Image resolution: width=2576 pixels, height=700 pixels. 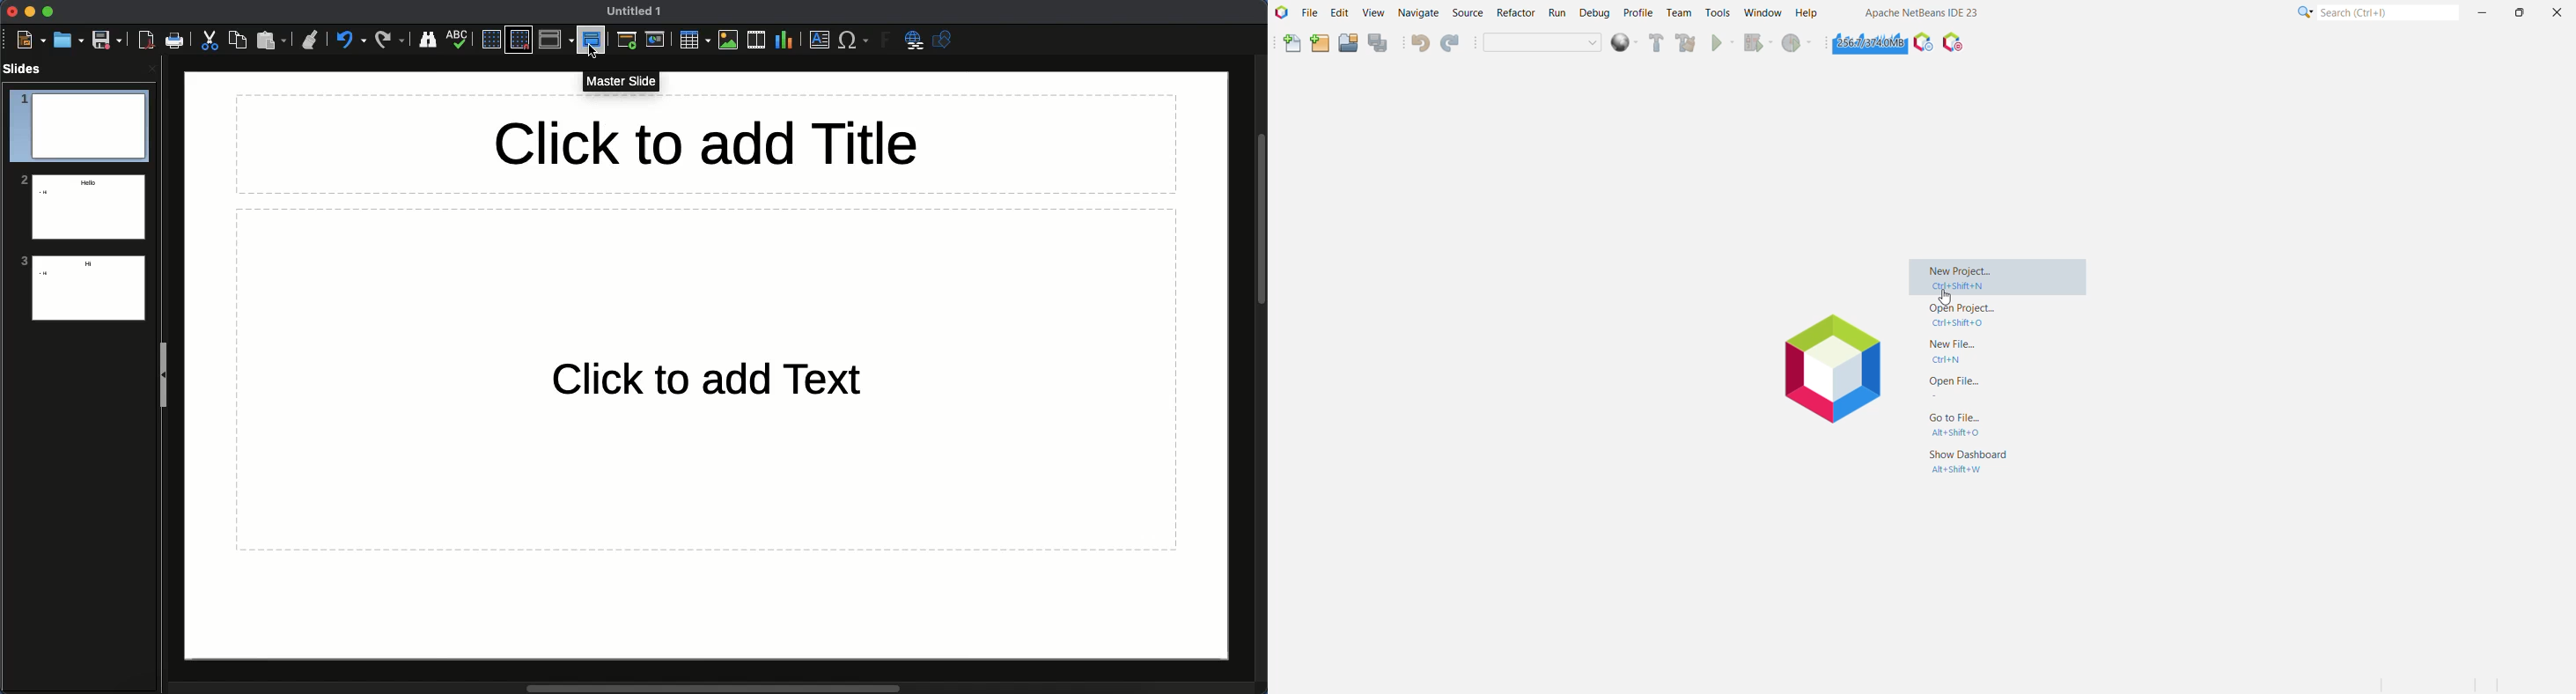 What do you see at coordinates (210, 41) in the screenshot?
I see `Cut` at bounding box center [210, 41].